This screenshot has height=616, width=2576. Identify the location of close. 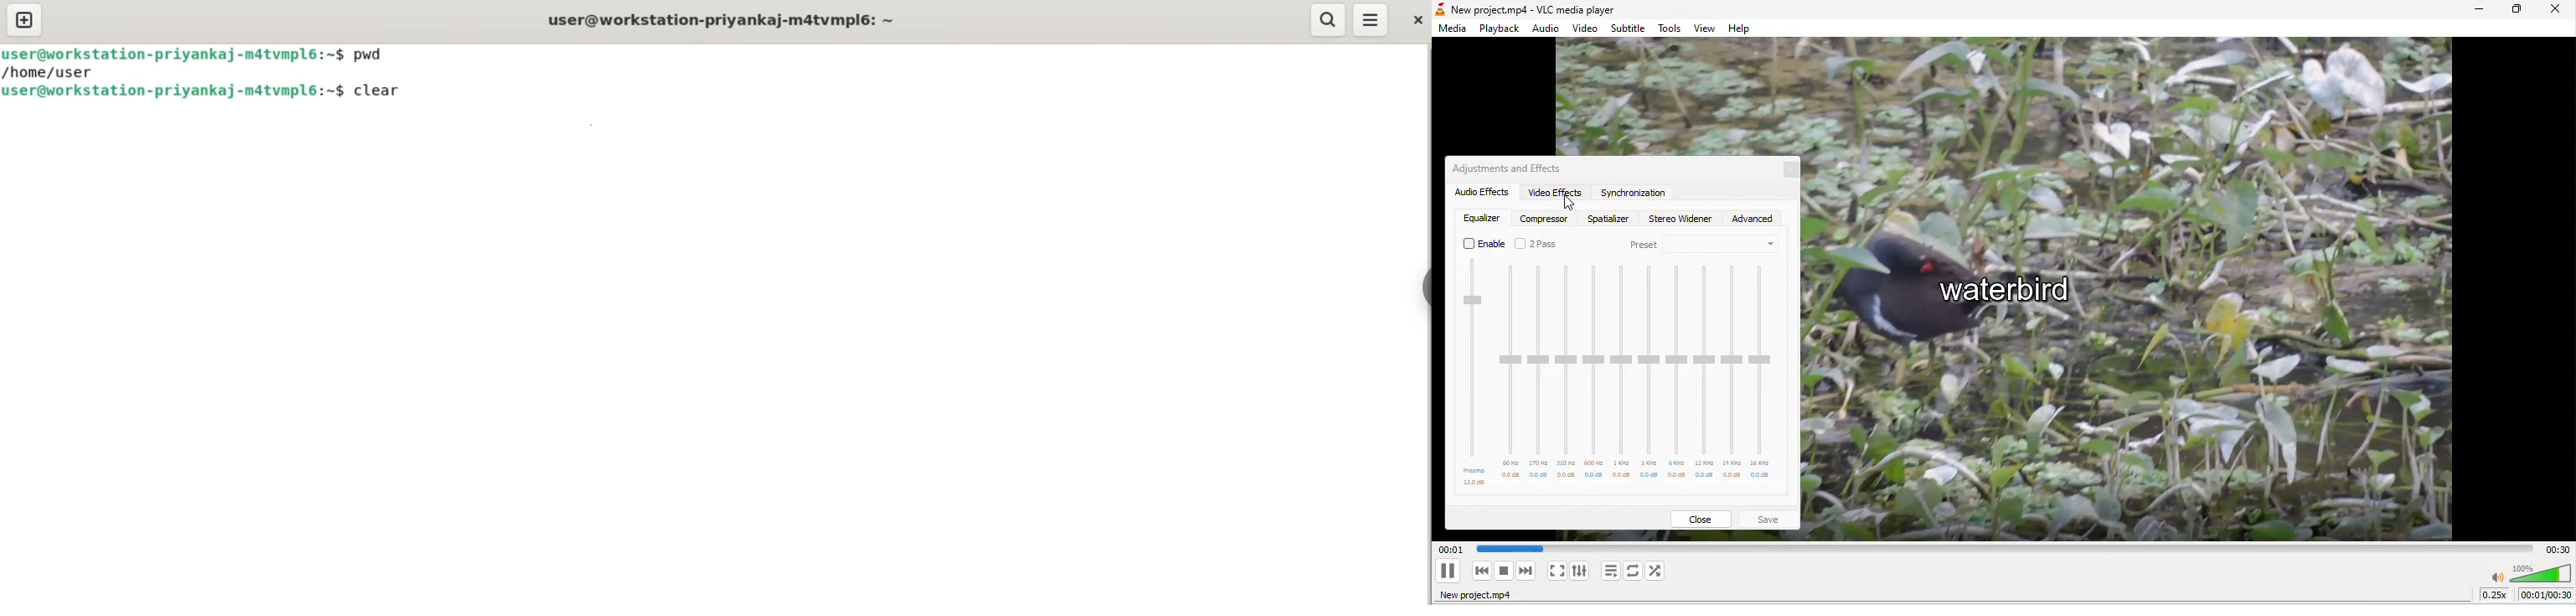
(2556, 12).